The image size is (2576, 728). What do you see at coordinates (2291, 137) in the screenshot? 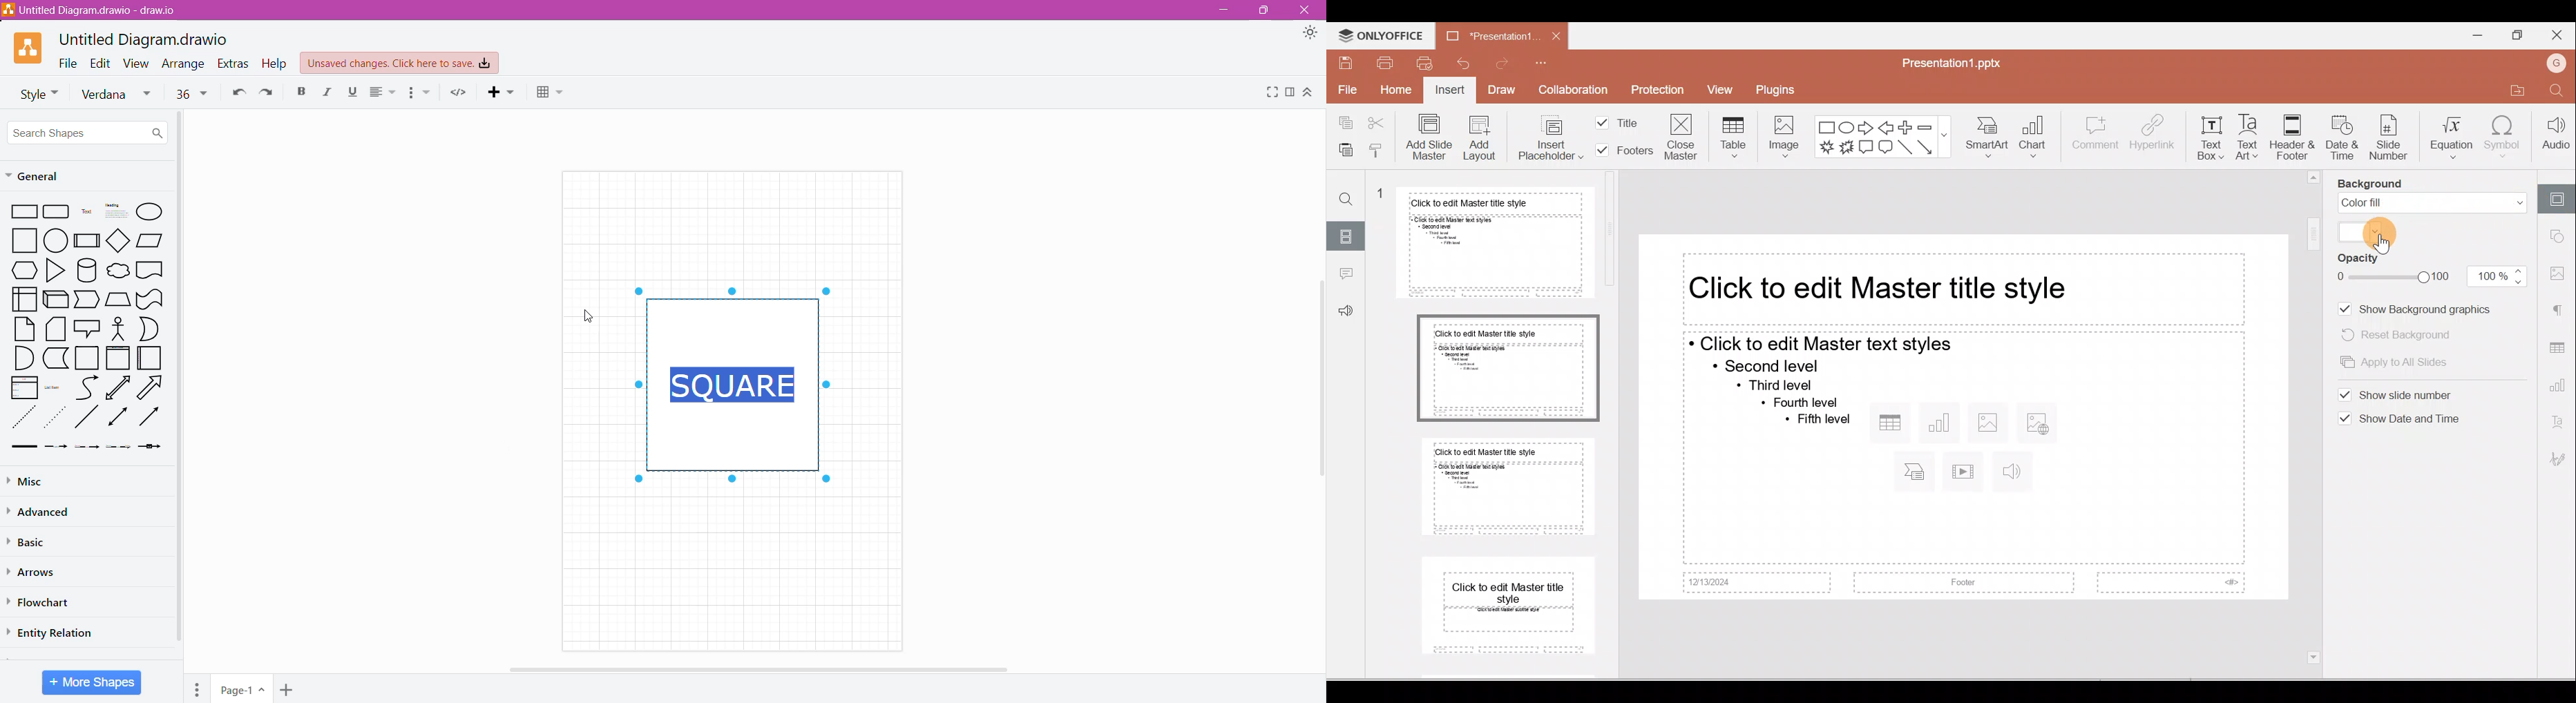
I see `Header & footer` at bounding box center [2291, 137].